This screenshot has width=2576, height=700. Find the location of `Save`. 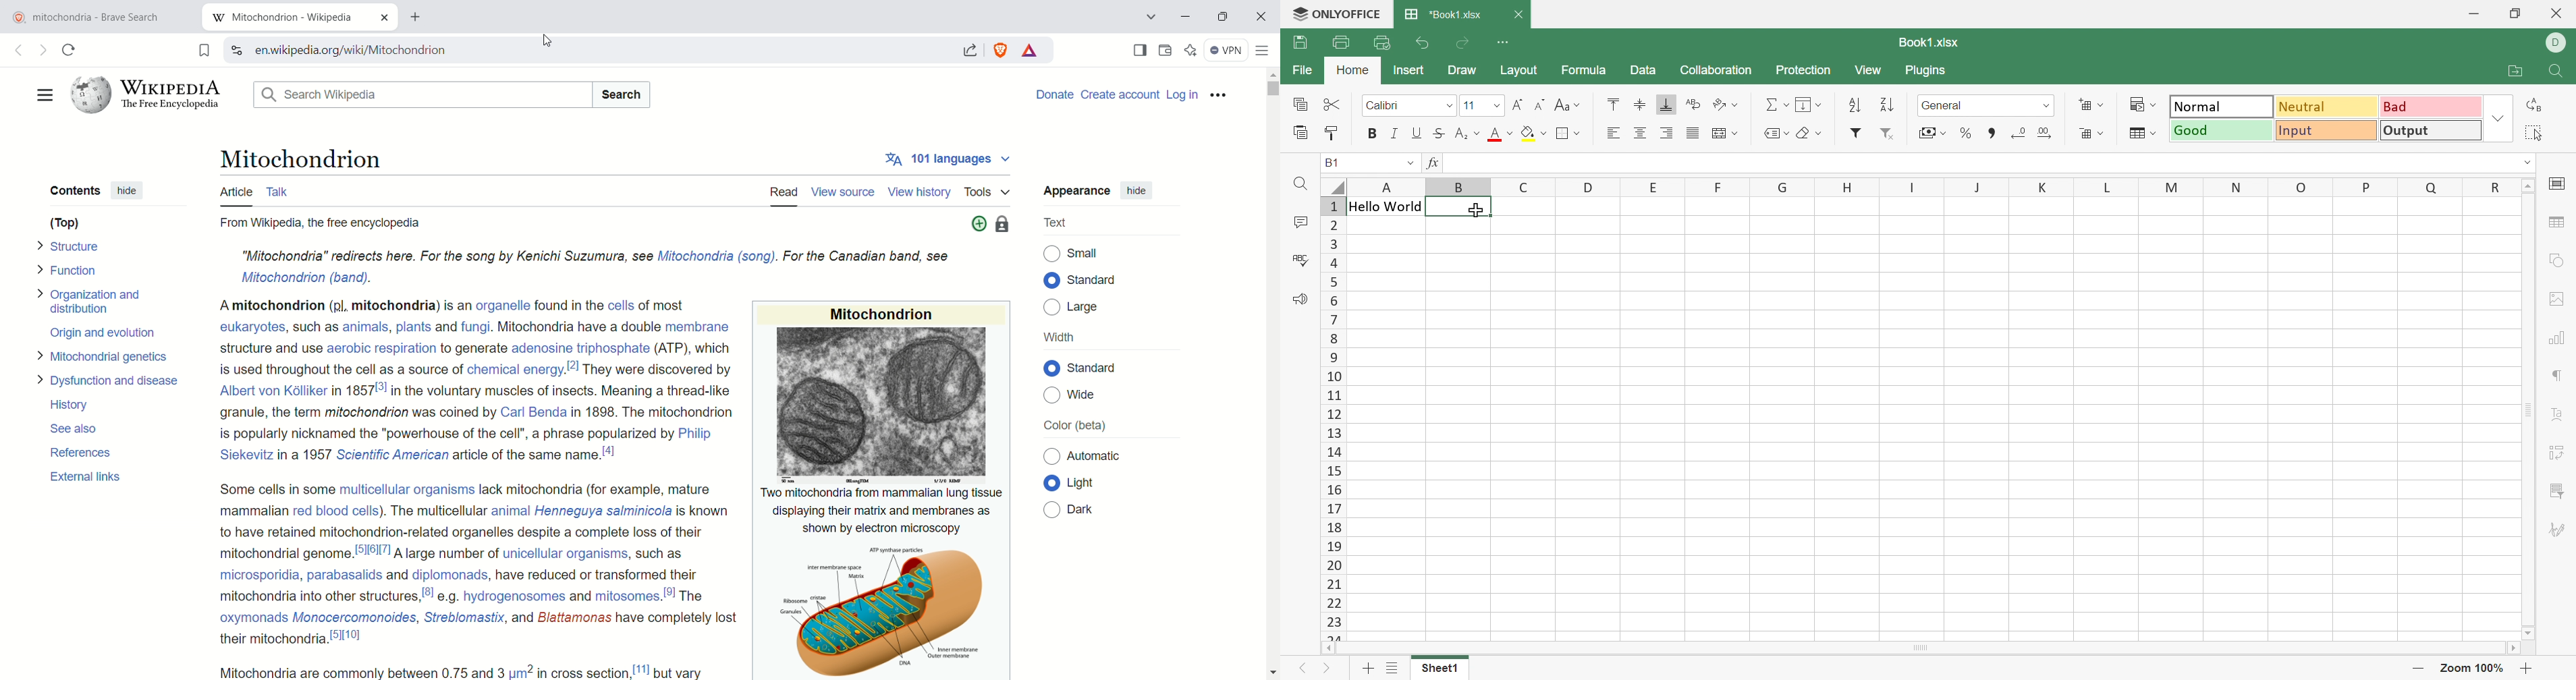

Save is located at coordinates (1300, 42).